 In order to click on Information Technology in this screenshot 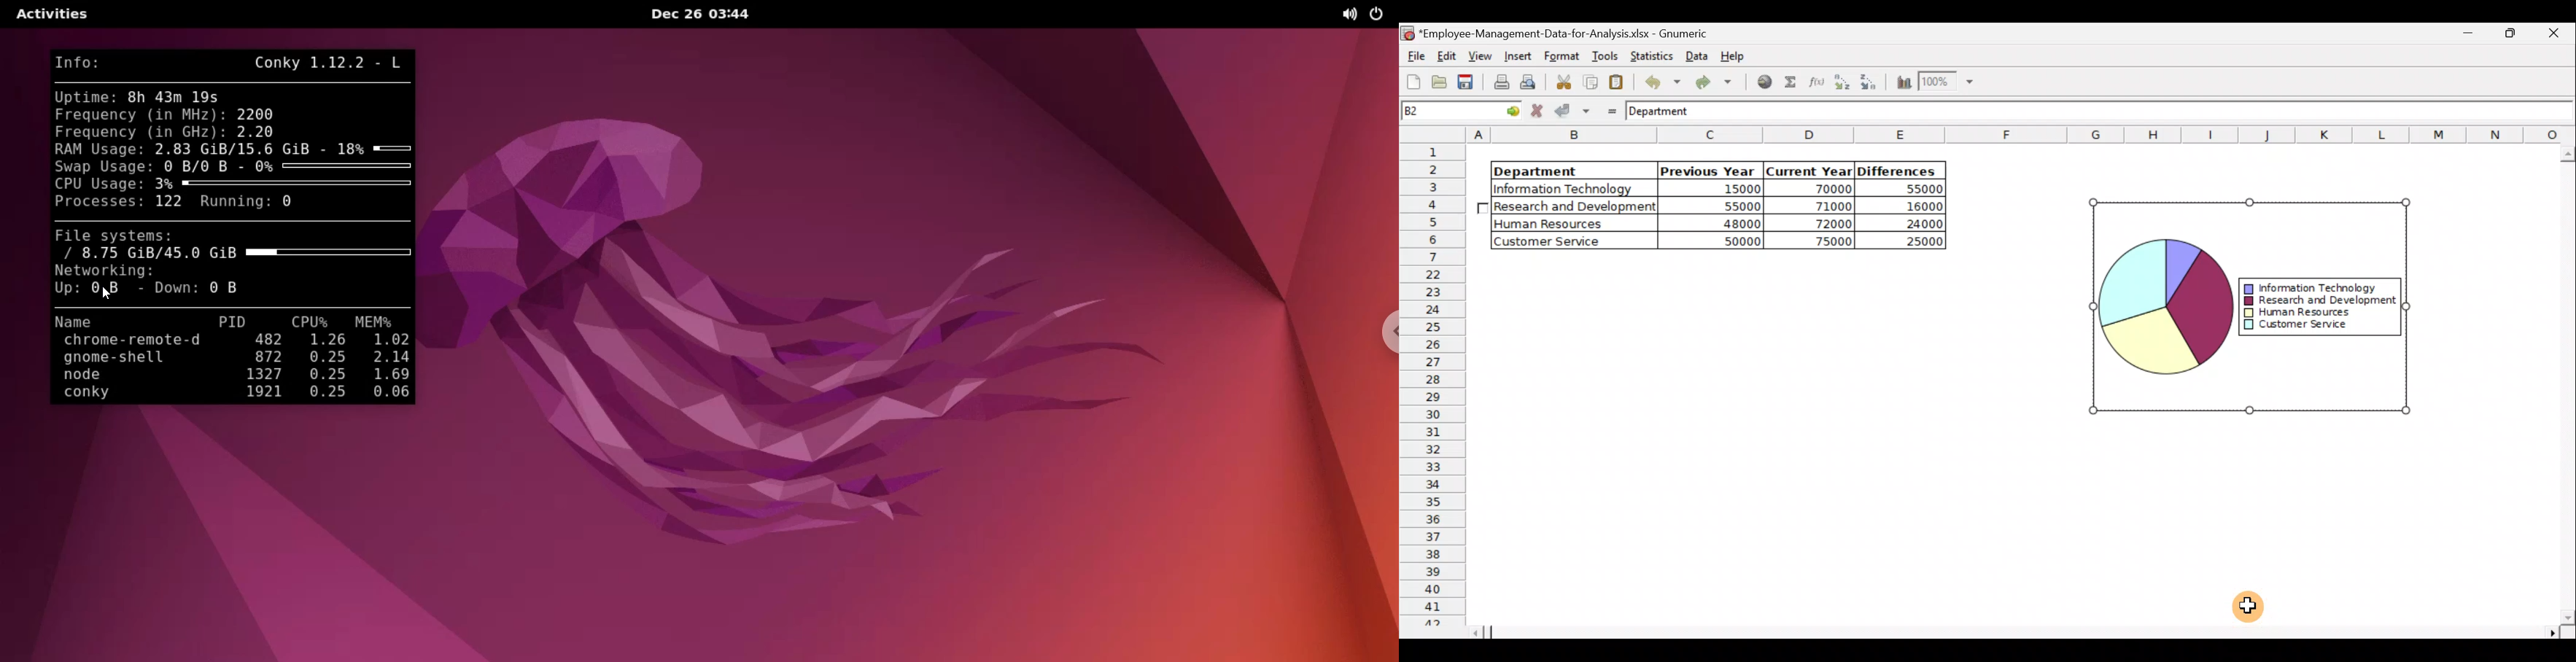, I will do `click(2312, 287)`.